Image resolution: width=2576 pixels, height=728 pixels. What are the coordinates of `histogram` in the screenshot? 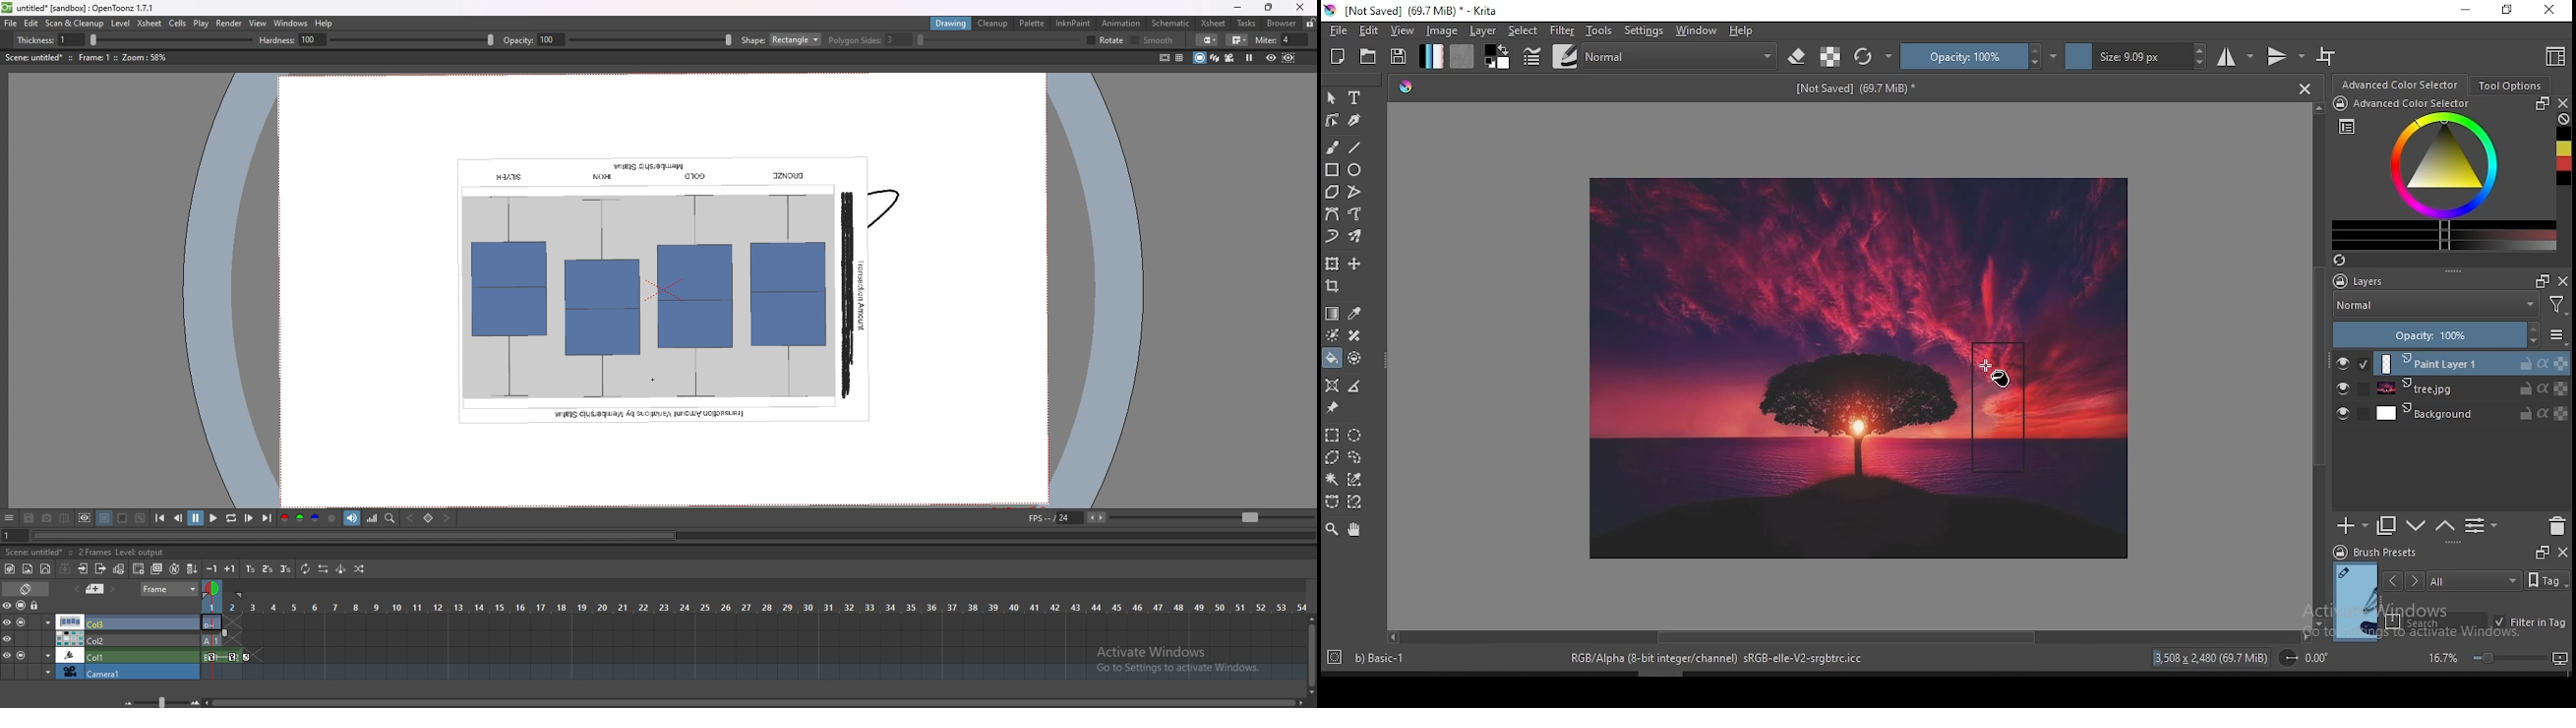 It's located at (372, 518).